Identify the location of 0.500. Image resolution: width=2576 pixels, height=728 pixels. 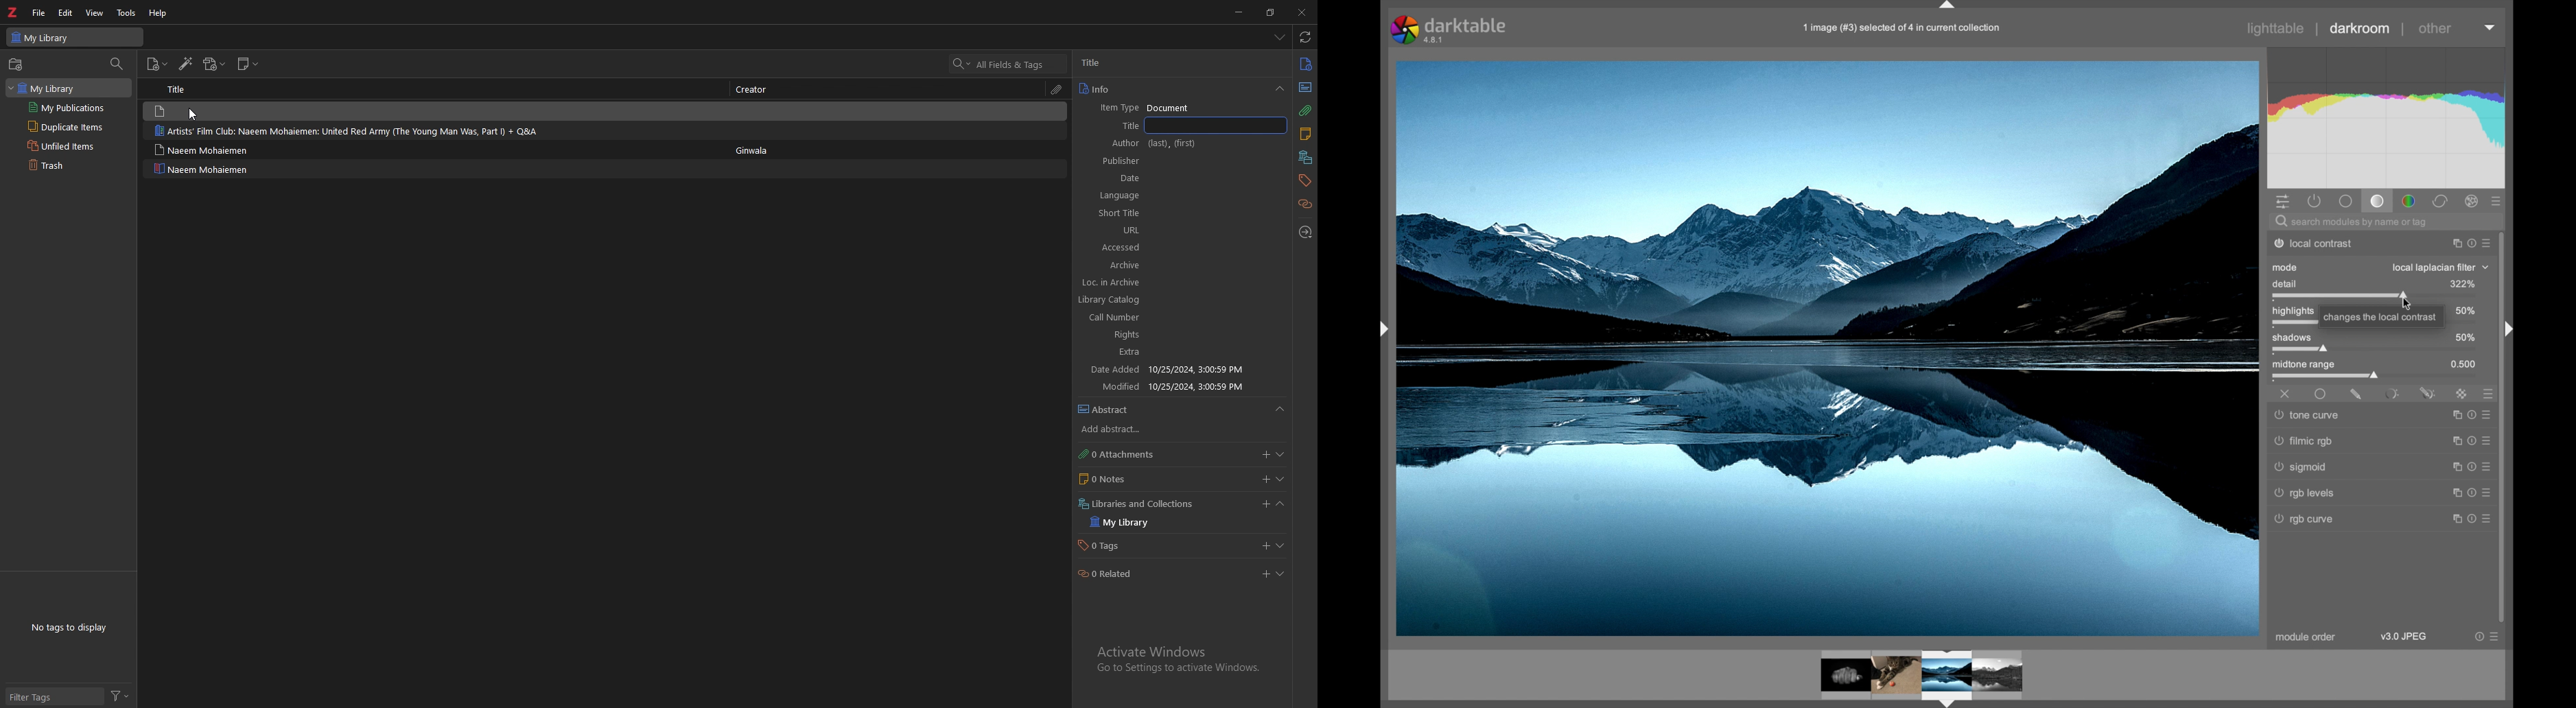
(2465, 364).